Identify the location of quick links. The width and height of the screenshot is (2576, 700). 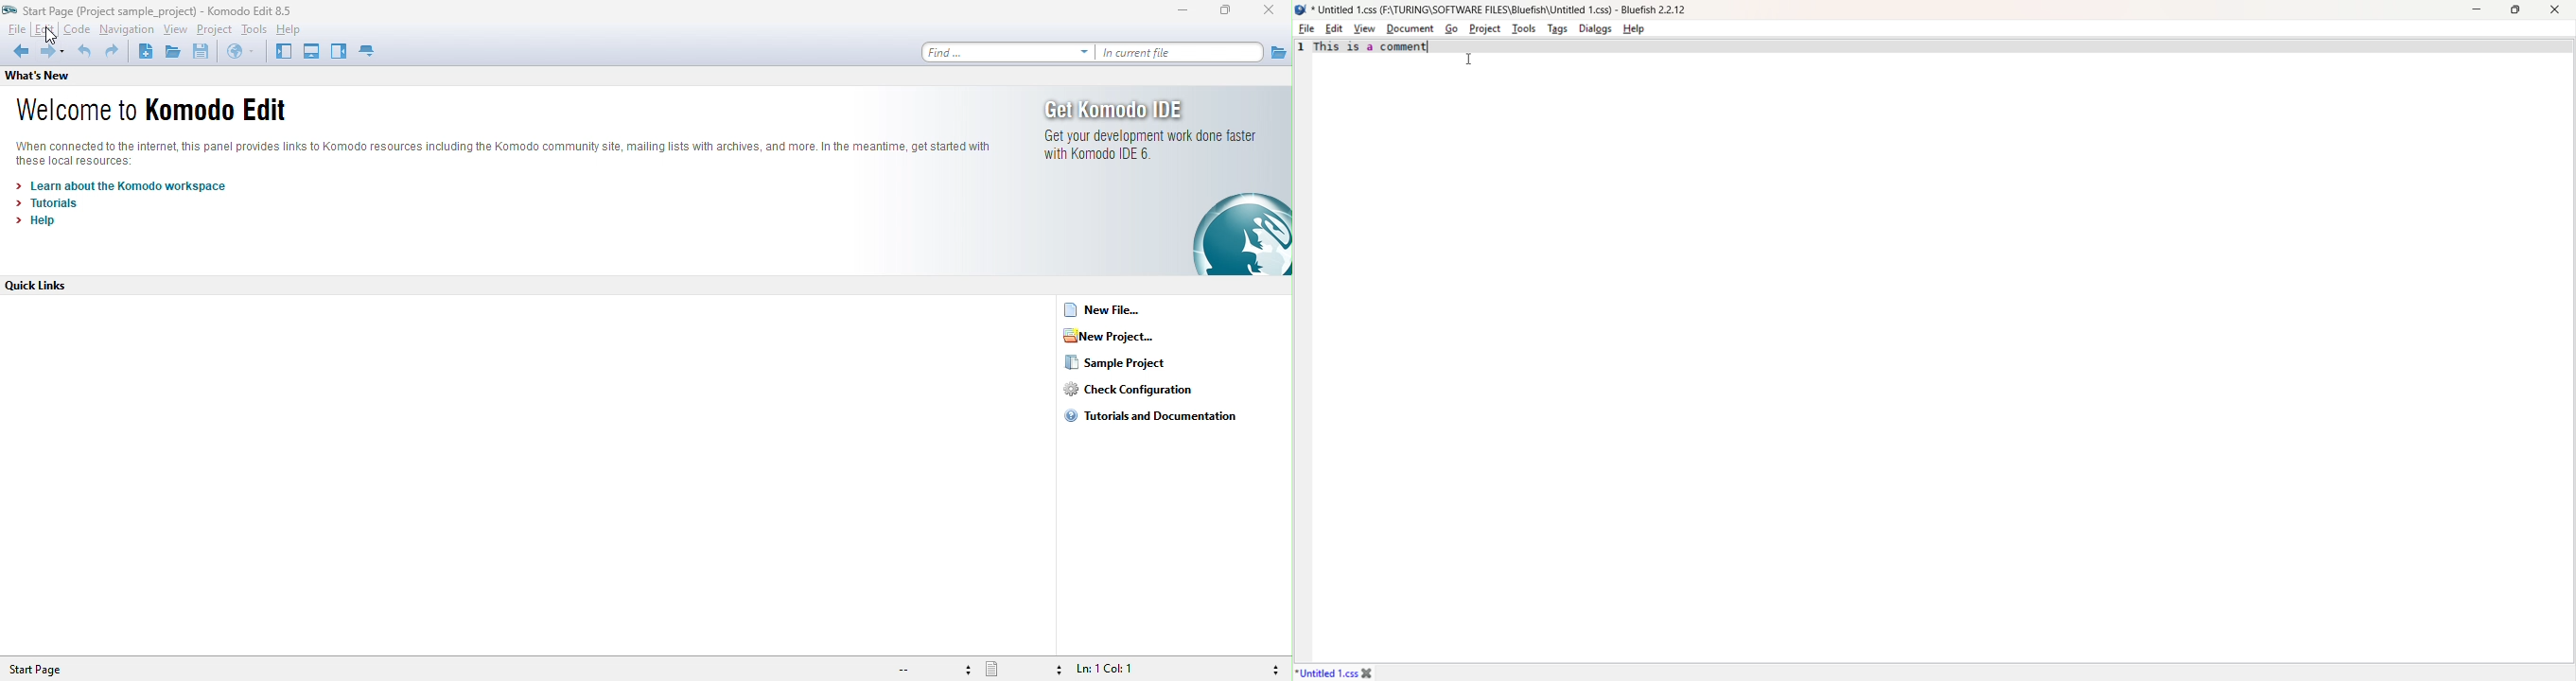
(56, 284).